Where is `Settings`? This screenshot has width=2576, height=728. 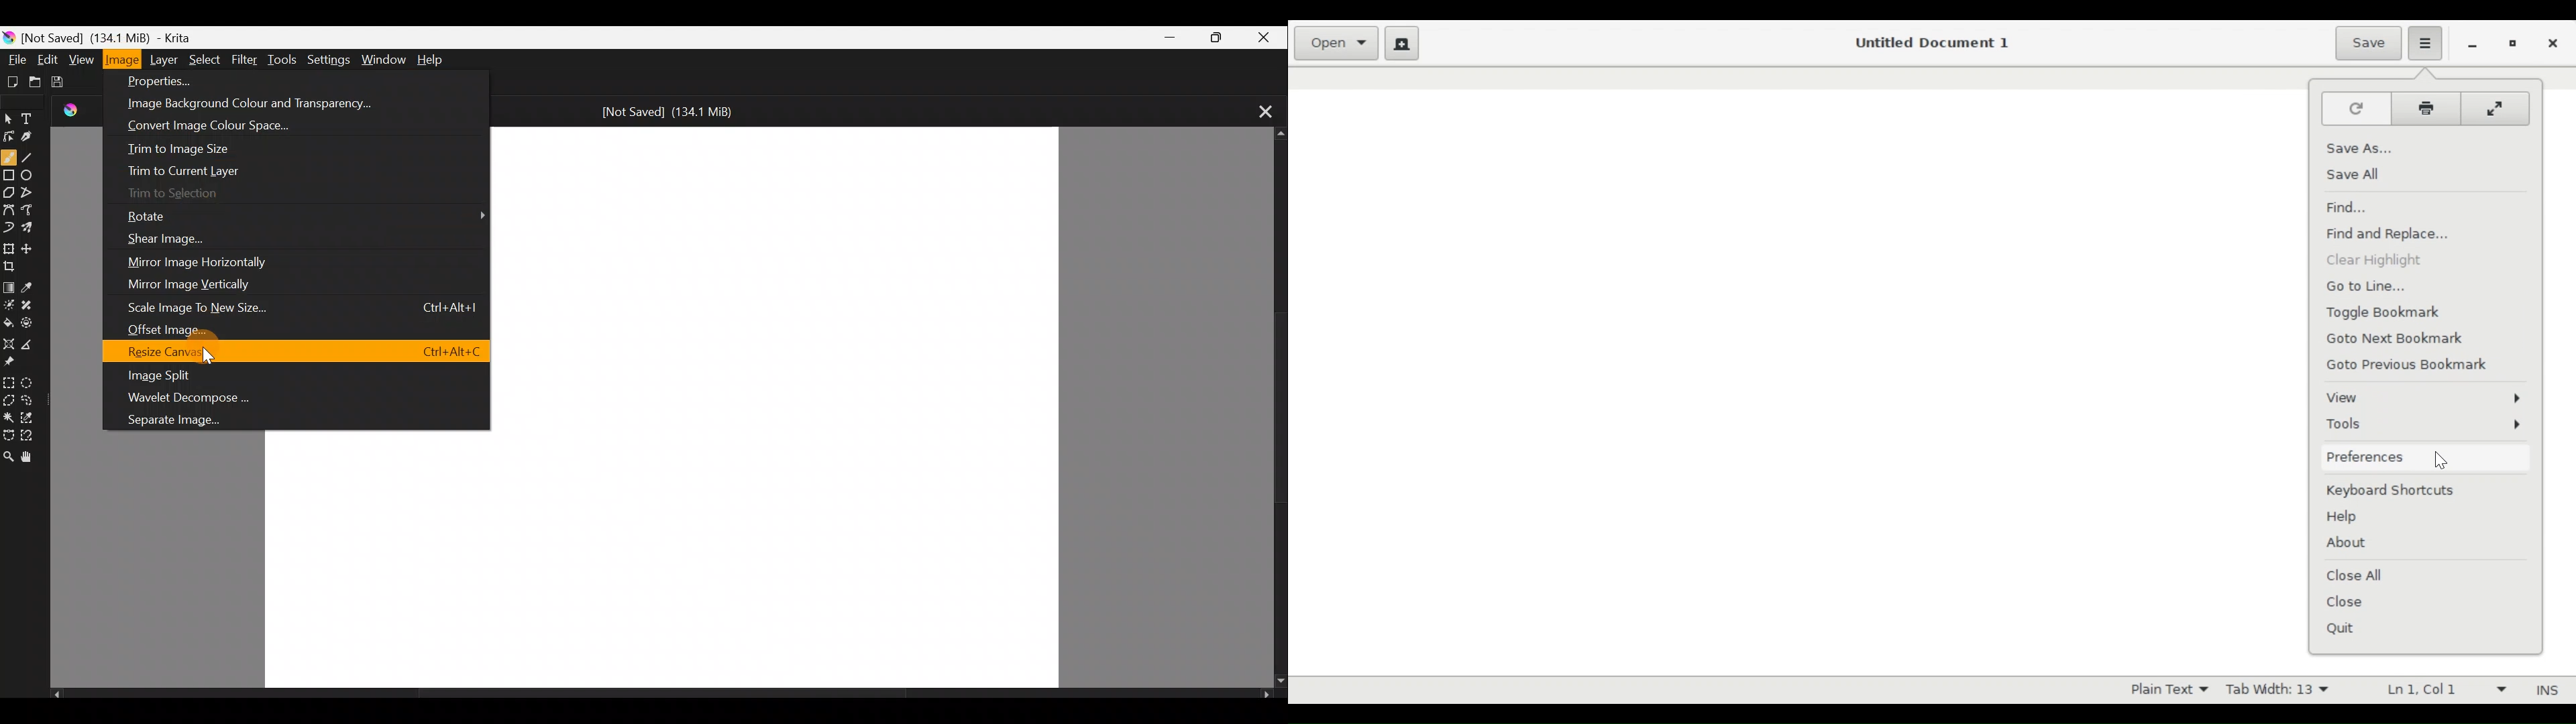 Settings is located at coordinates (327, 56).